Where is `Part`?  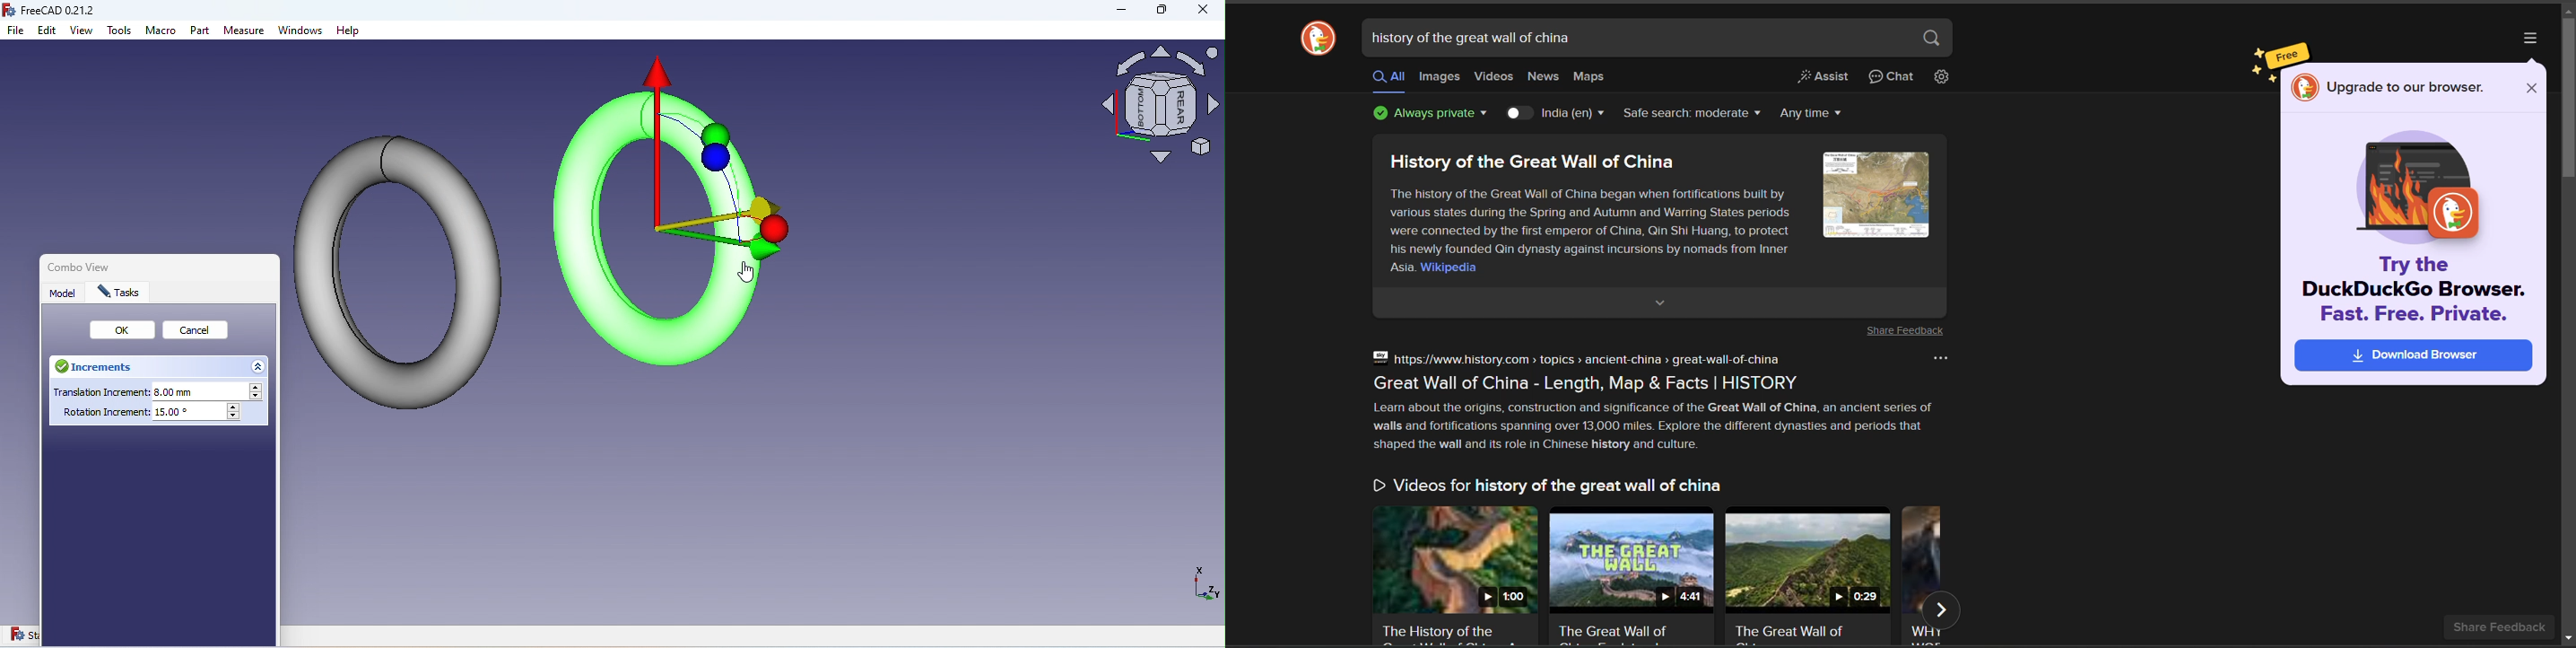
Part is located at coordinates (201, 32).